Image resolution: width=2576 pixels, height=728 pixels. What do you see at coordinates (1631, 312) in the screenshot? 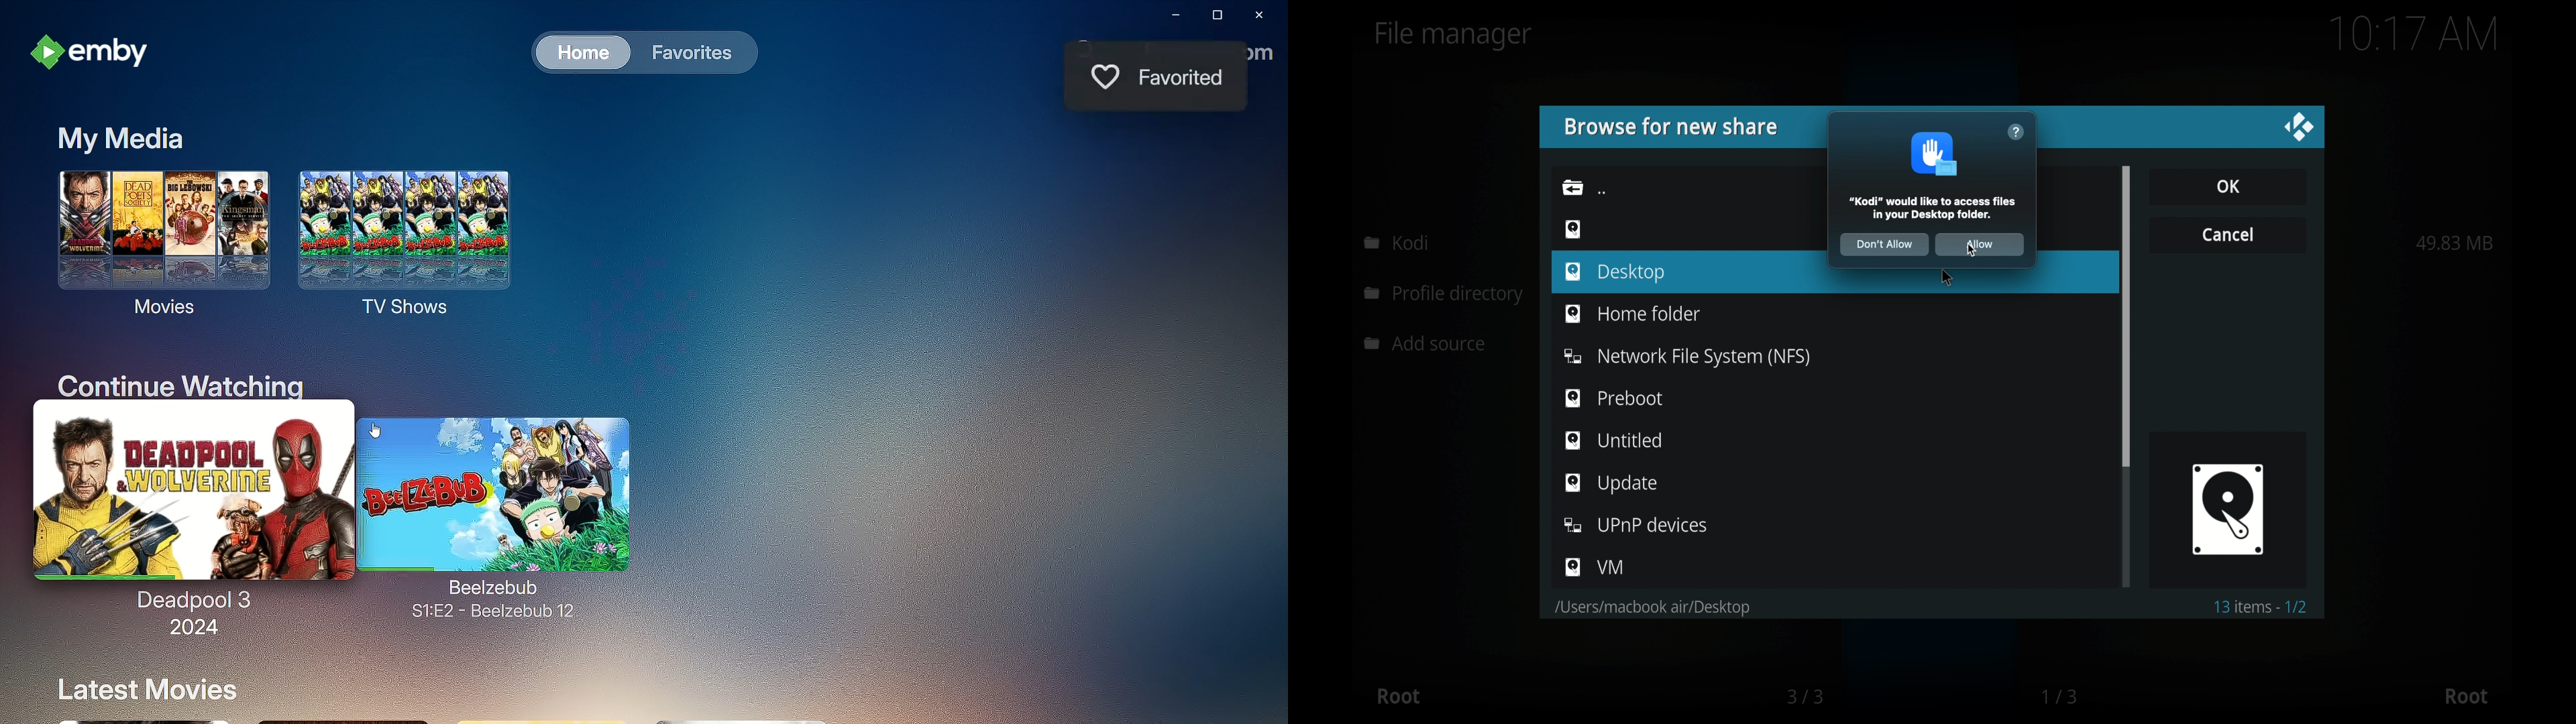
I see `home folder` at bounding box center [1631, 312].